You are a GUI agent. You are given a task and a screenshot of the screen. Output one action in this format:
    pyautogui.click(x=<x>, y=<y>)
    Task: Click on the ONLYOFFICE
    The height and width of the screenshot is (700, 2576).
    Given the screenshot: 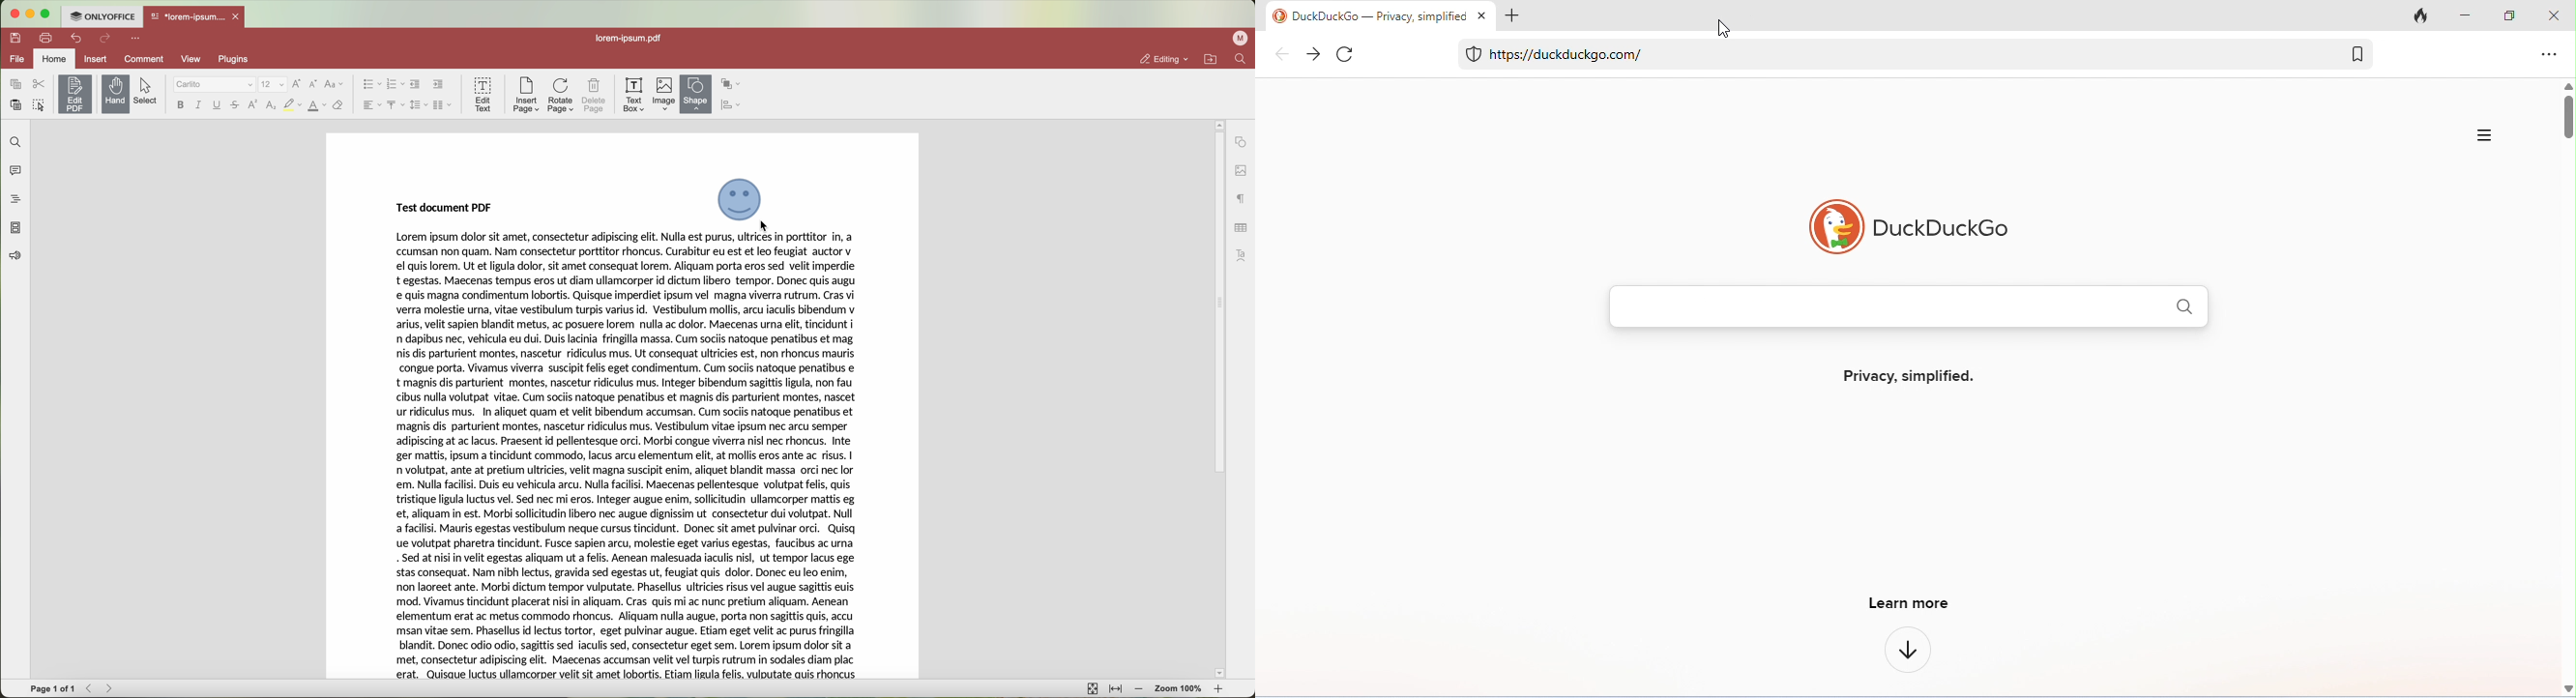 What is the action you would take?
    pyautogui.click(x=103, y=16)
    